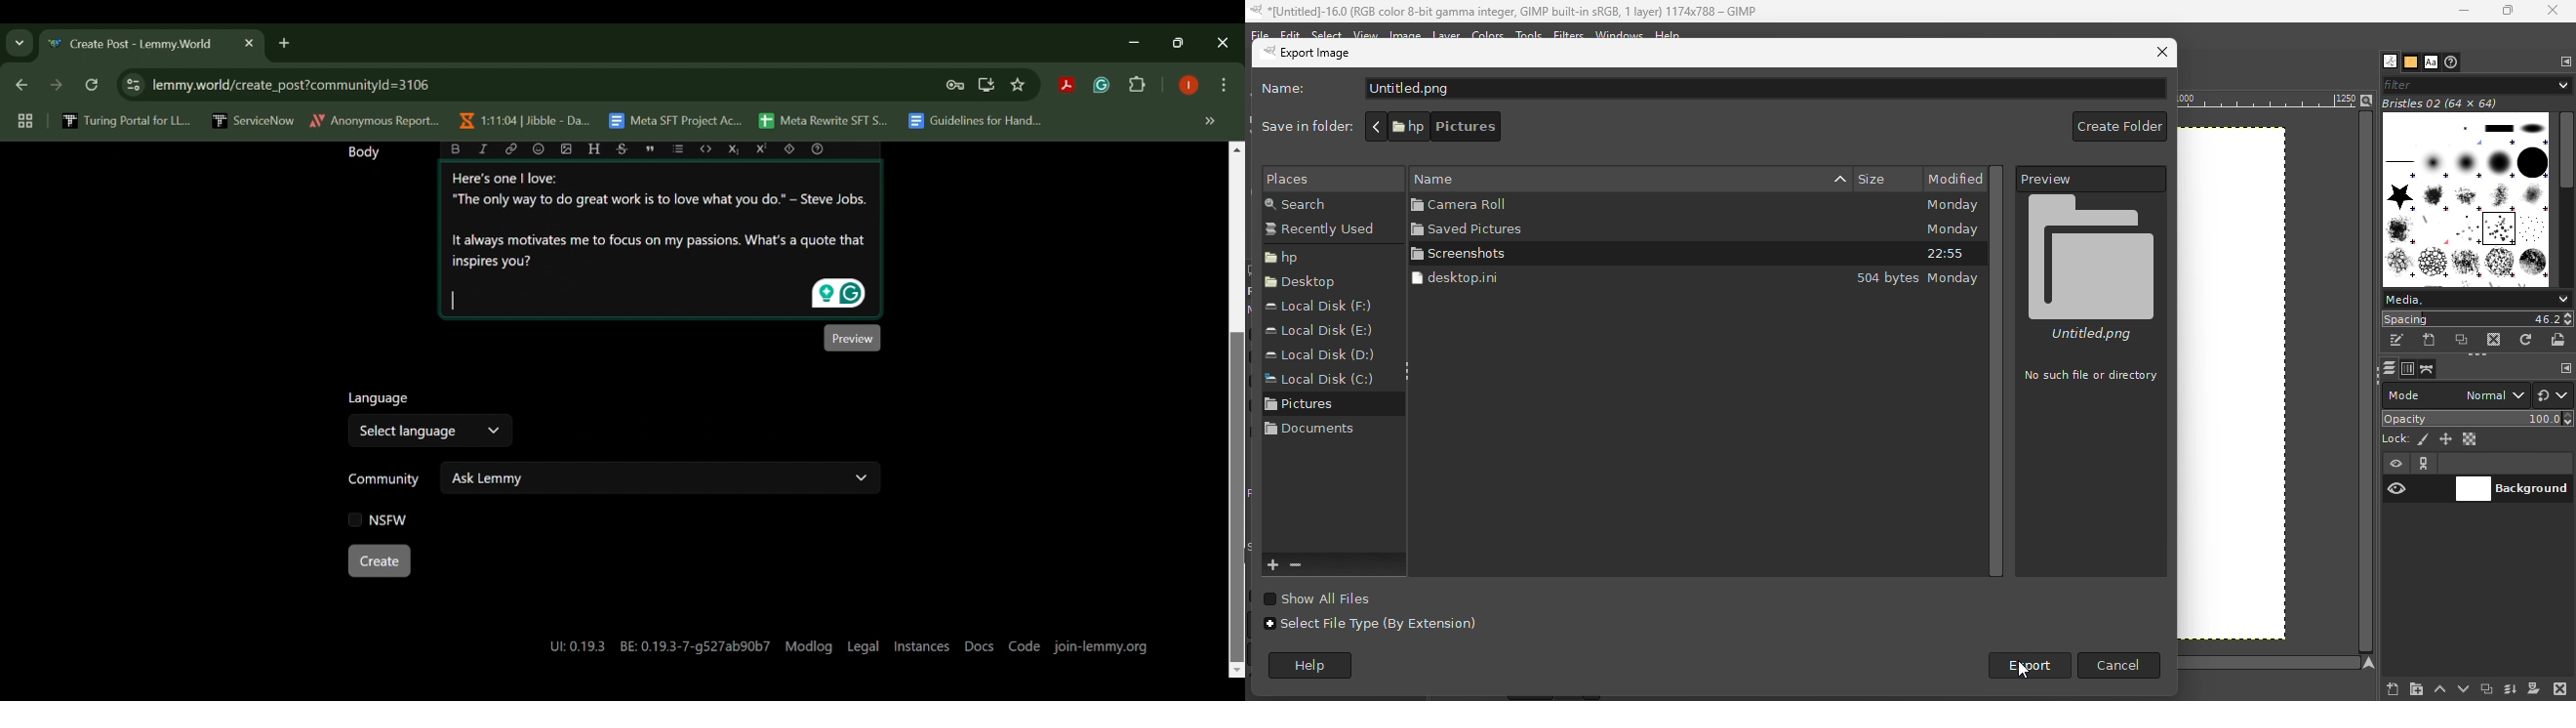  What do you see at coordinates (1274, 565) in the screenshot?
I see `Add the folder to the bookmarks` at bounding box center [1274, 565].